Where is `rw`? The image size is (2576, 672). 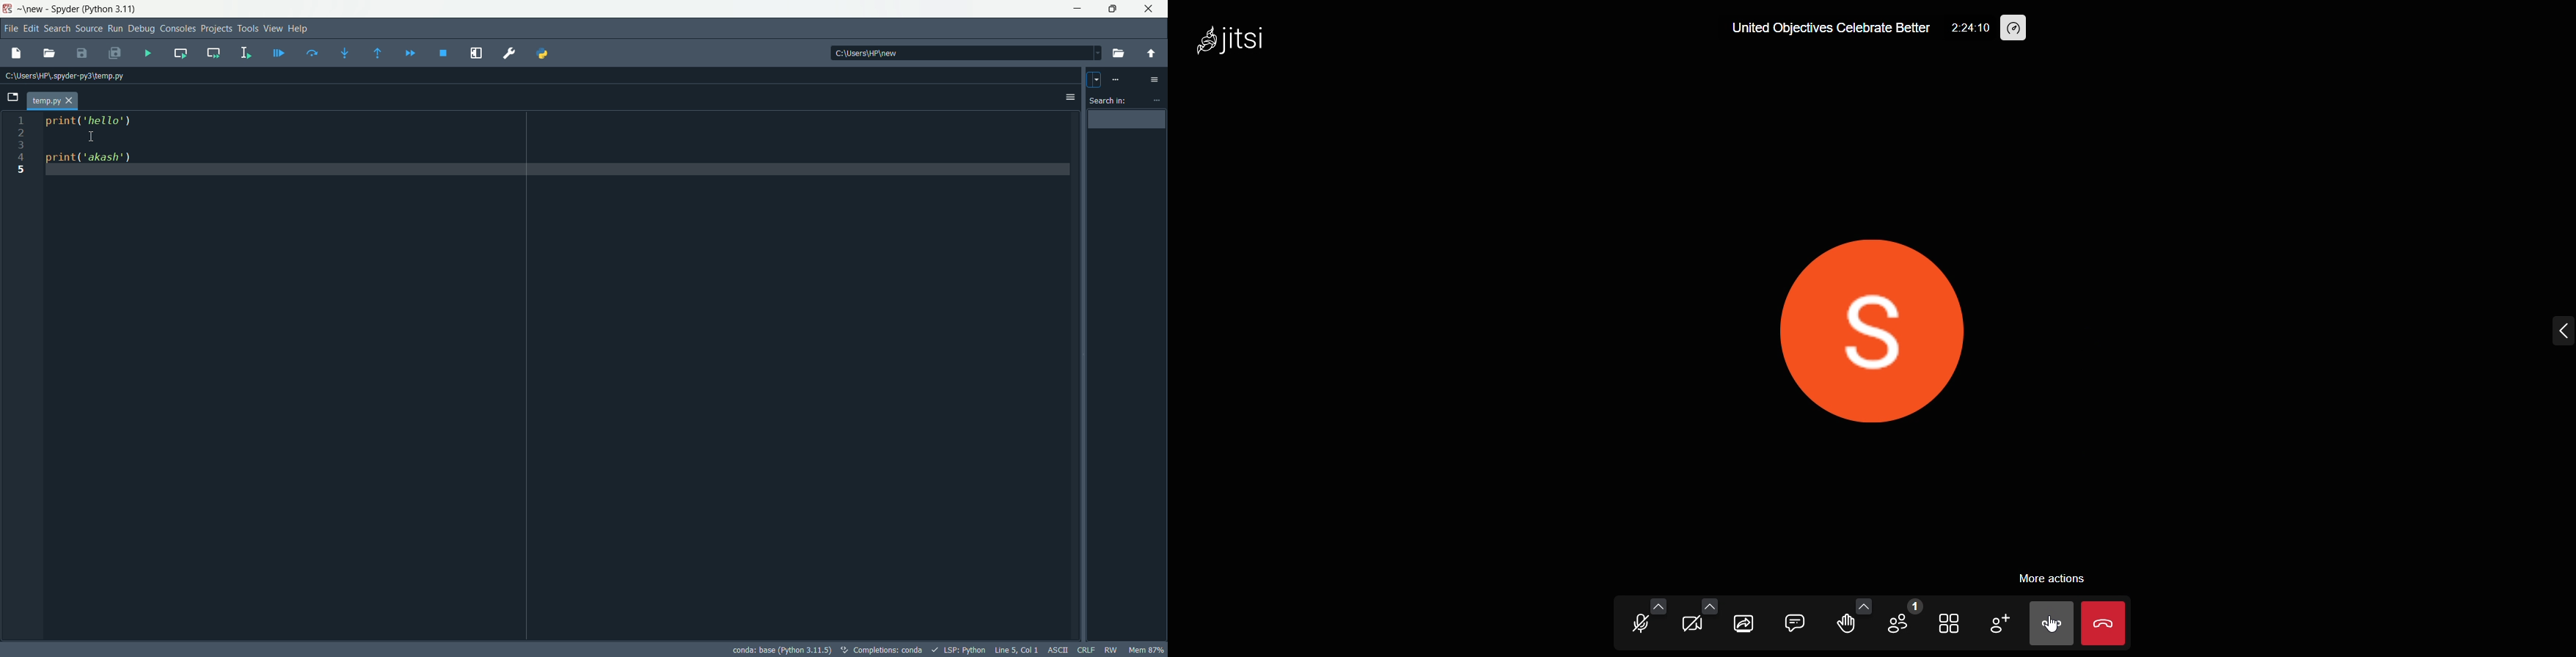 rw is located at coordinates (1112, 649).